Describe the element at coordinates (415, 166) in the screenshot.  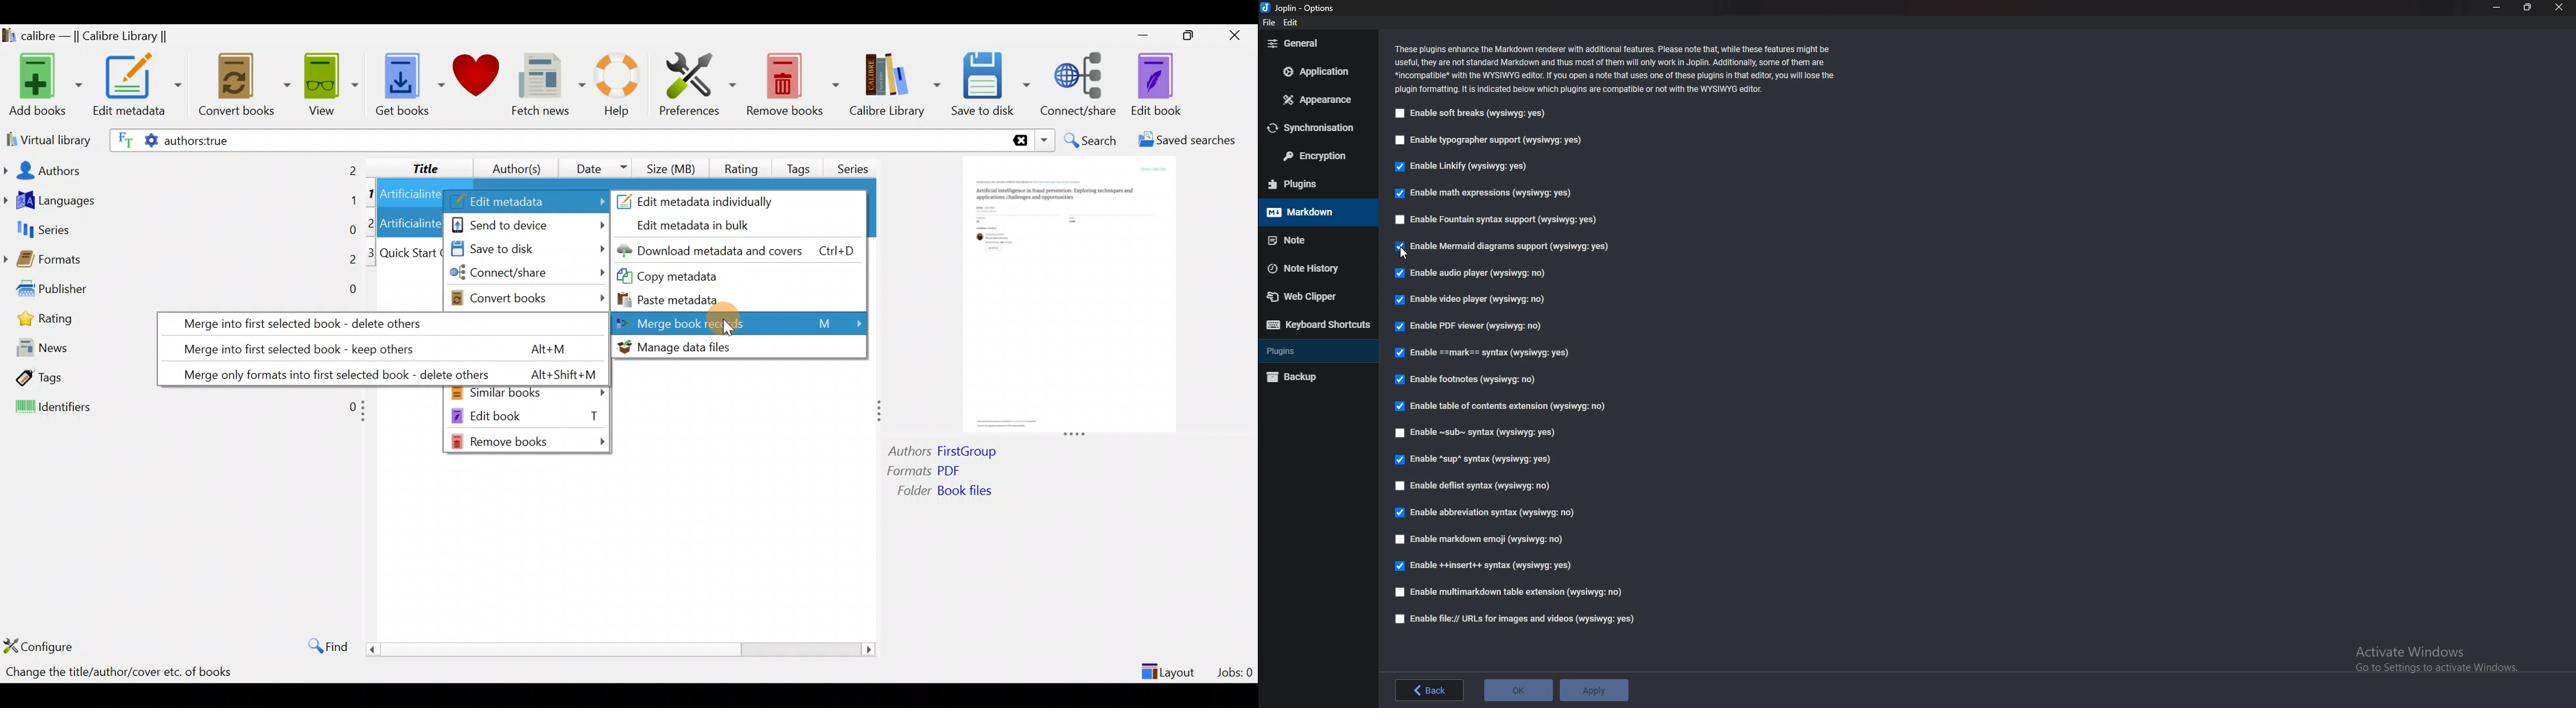
I see `Title` at that location.